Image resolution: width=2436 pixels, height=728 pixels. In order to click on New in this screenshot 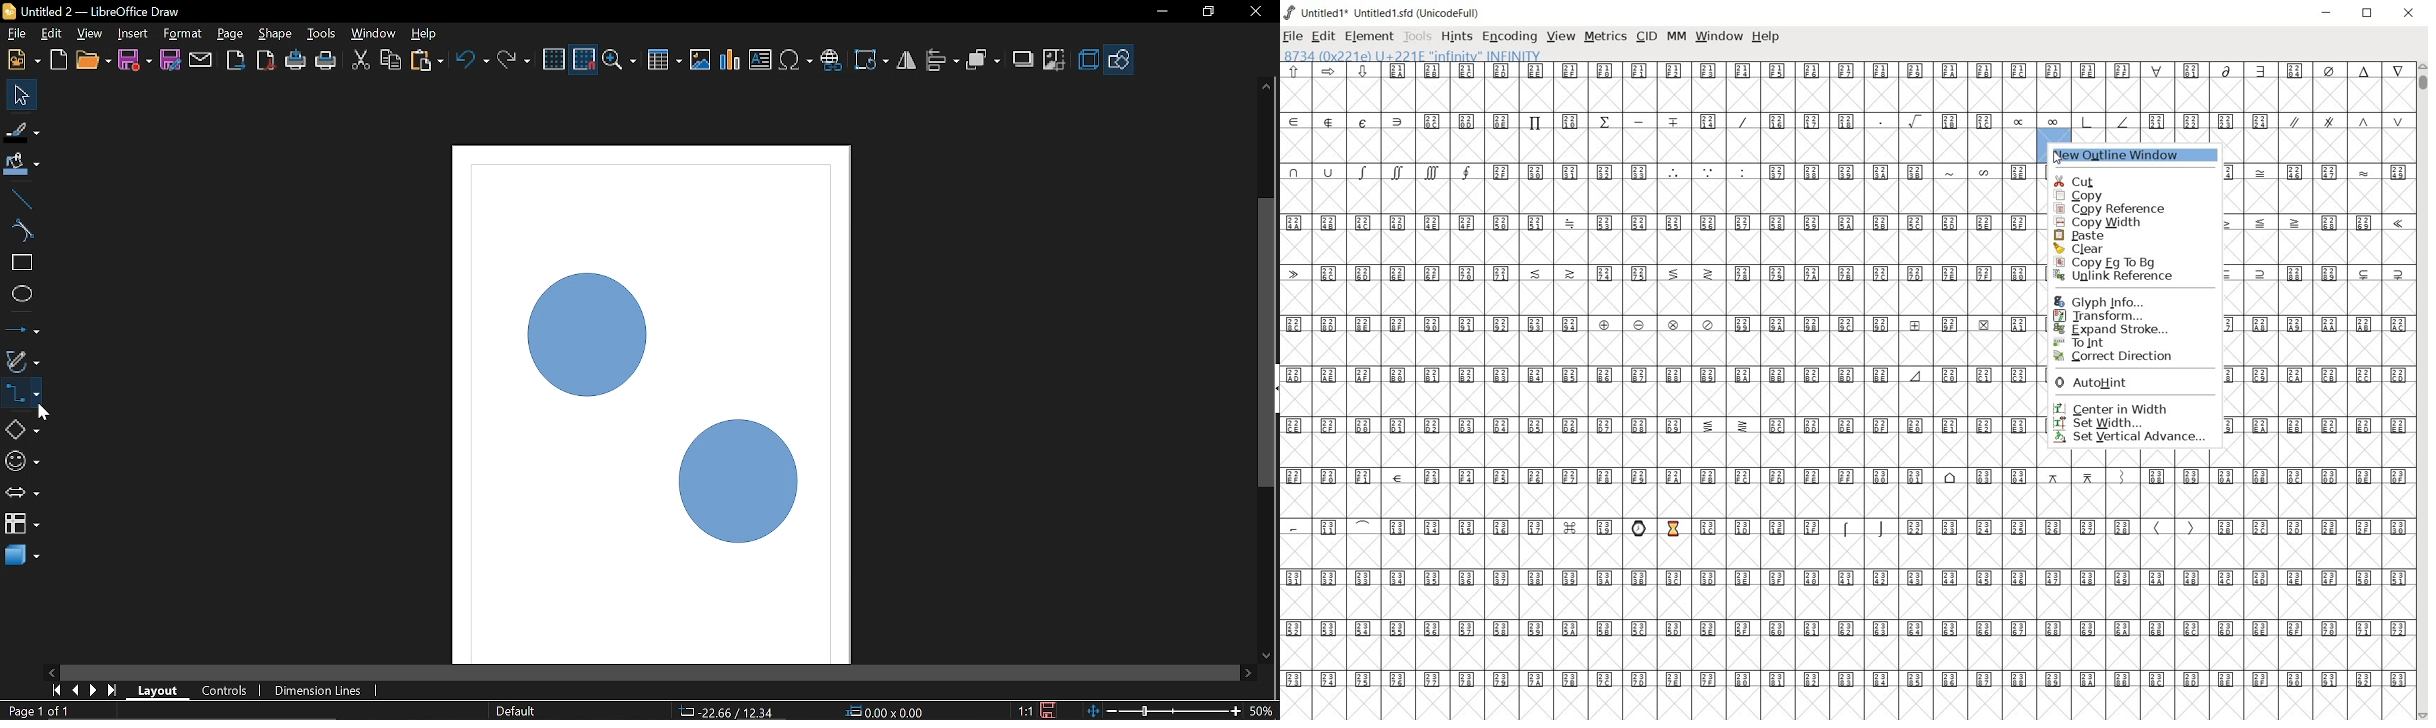, I will do `click(22, 61)`.